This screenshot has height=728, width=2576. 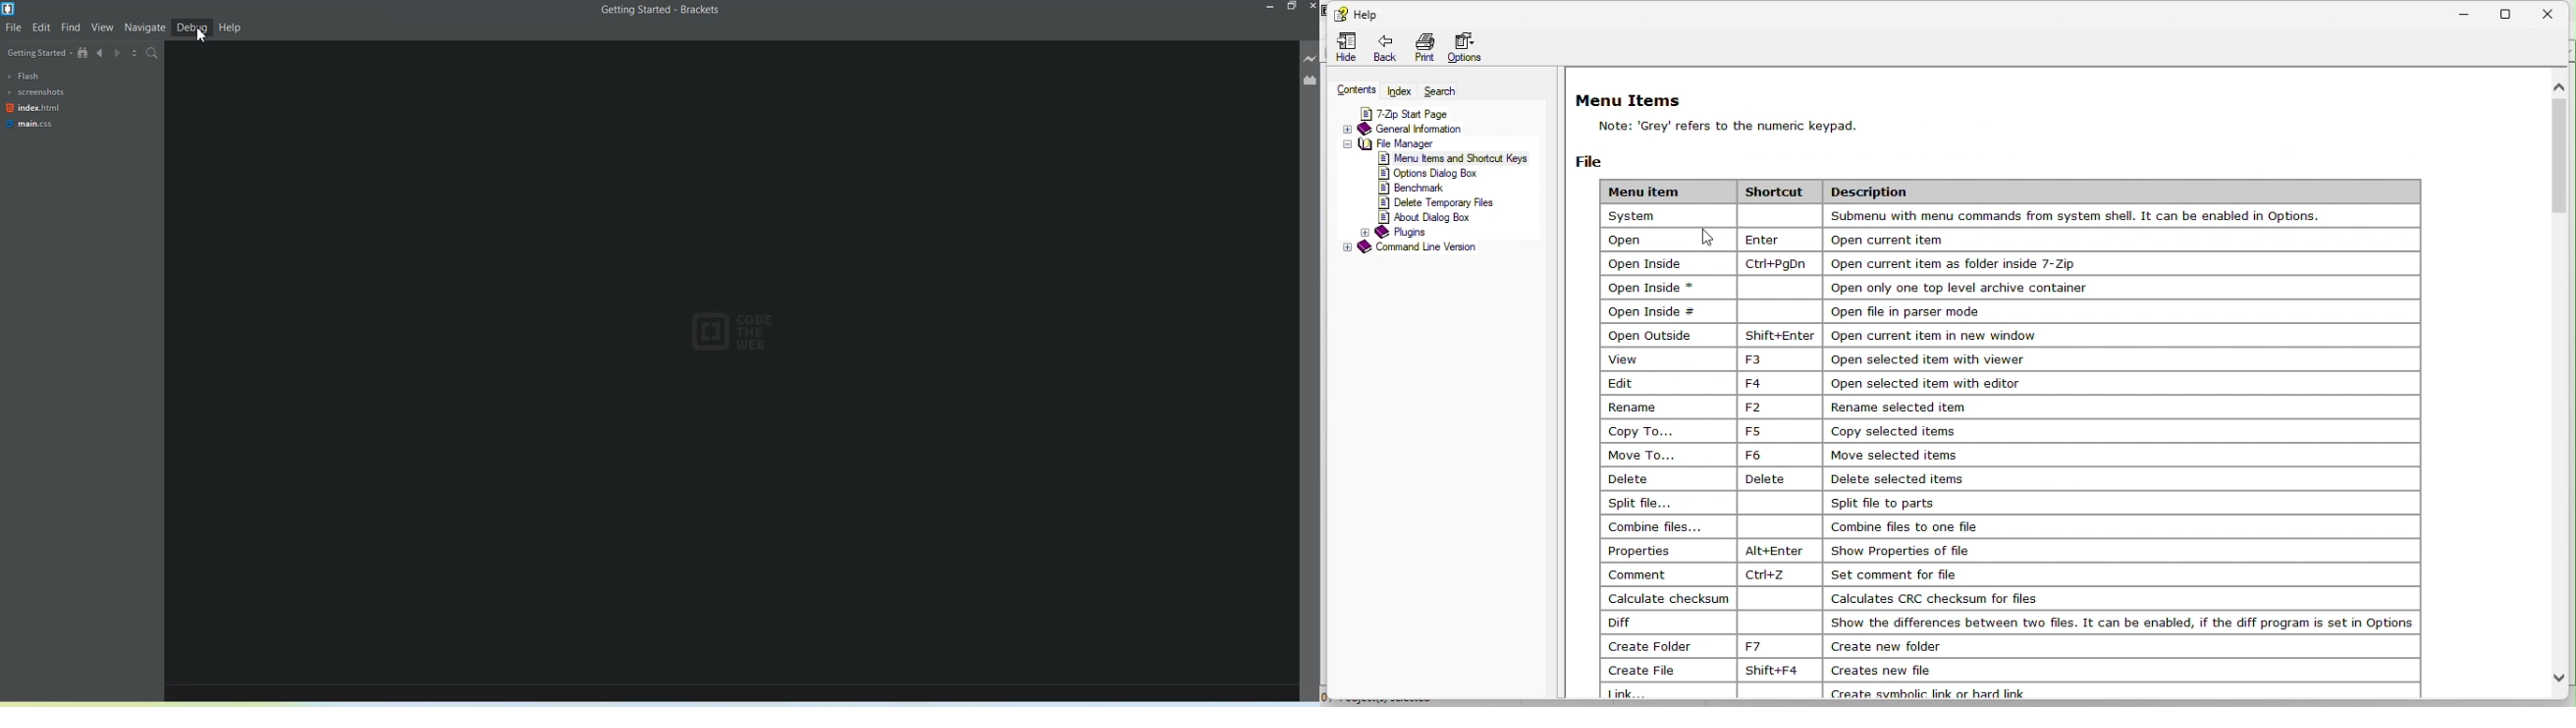 I want to click on Split file | | Split file to parts, so click(x=1782, y=503).